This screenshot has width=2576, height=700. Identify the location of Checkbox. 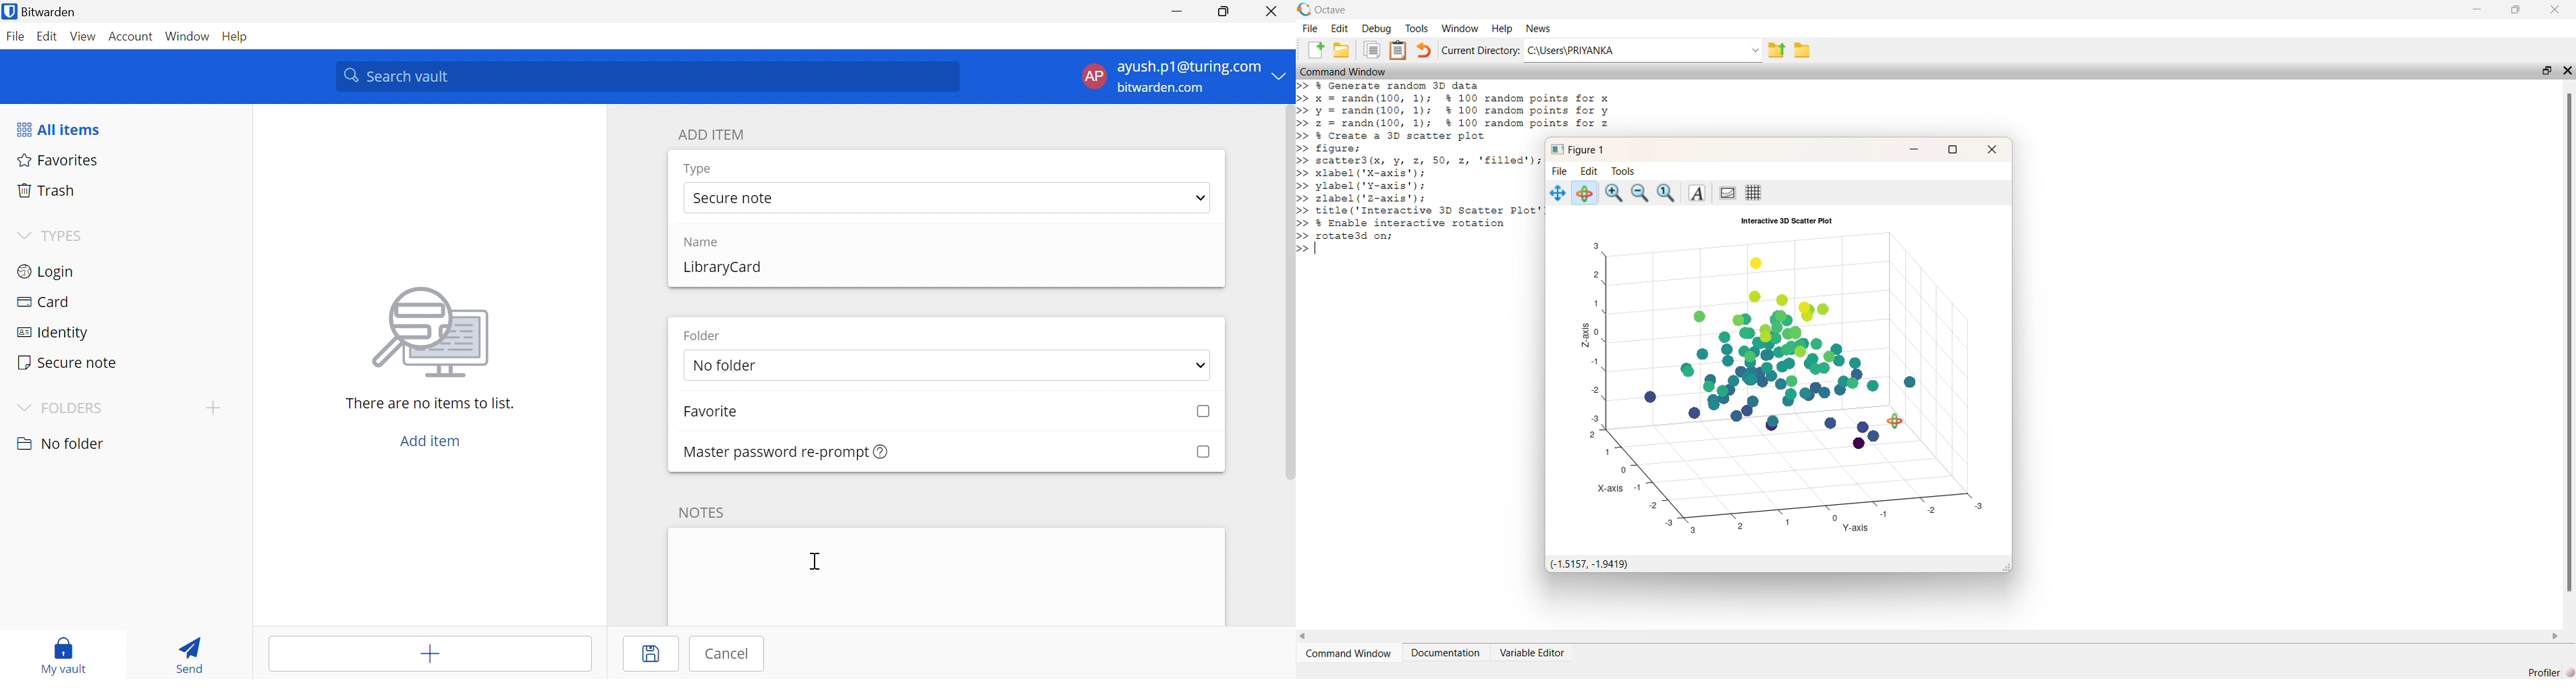
(1204, 413).